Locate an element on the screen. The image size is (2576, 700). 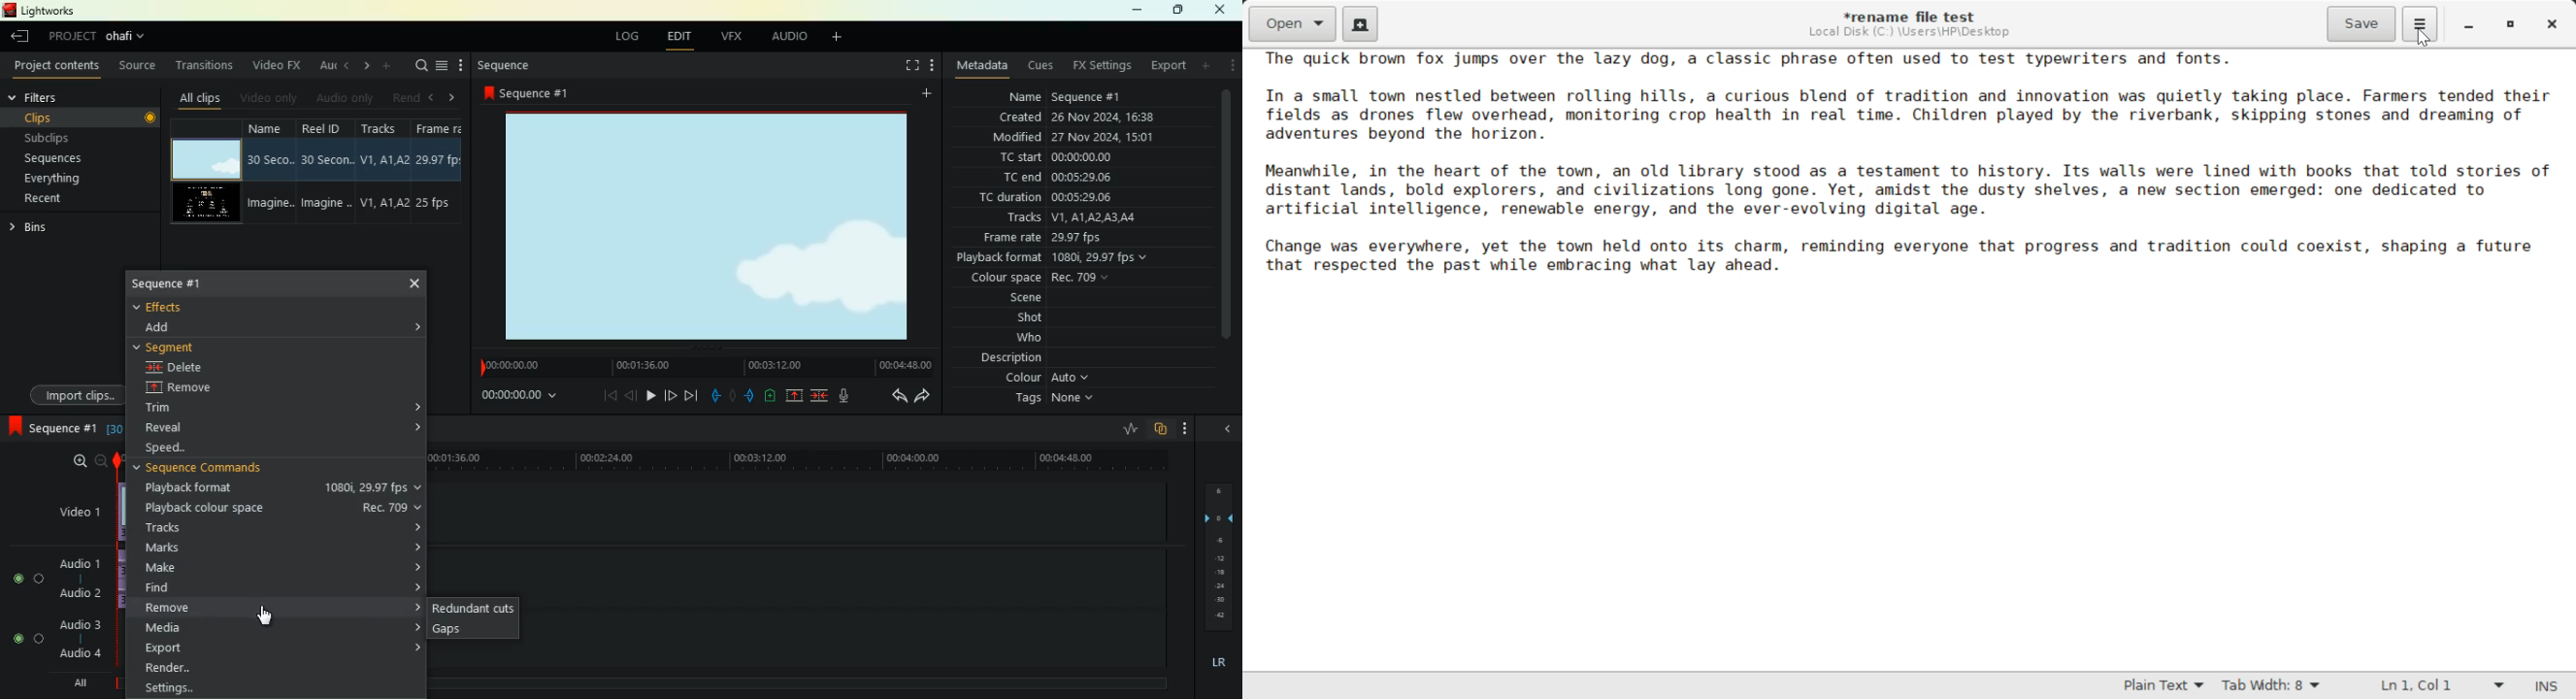
00:00:00:00 is located at coordinates (515, 399).